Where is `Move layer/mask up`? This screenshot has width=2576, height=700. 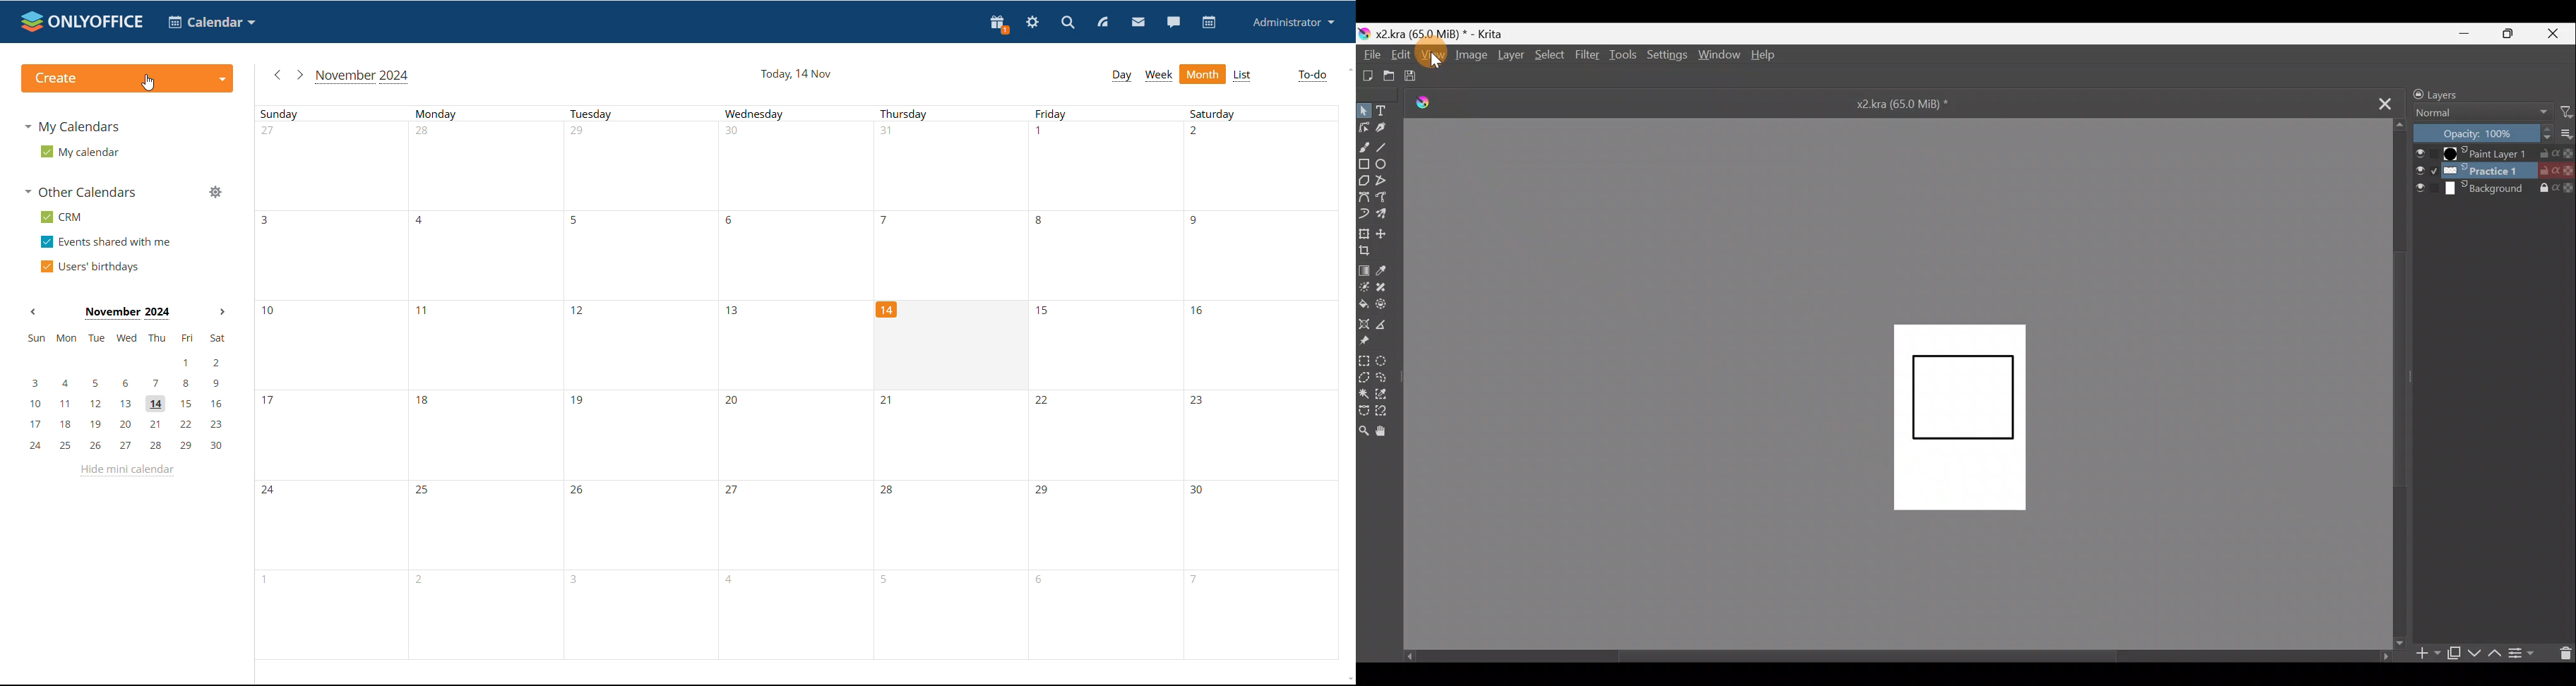 Move layer/mask up is located at coordinates (2495, 655).